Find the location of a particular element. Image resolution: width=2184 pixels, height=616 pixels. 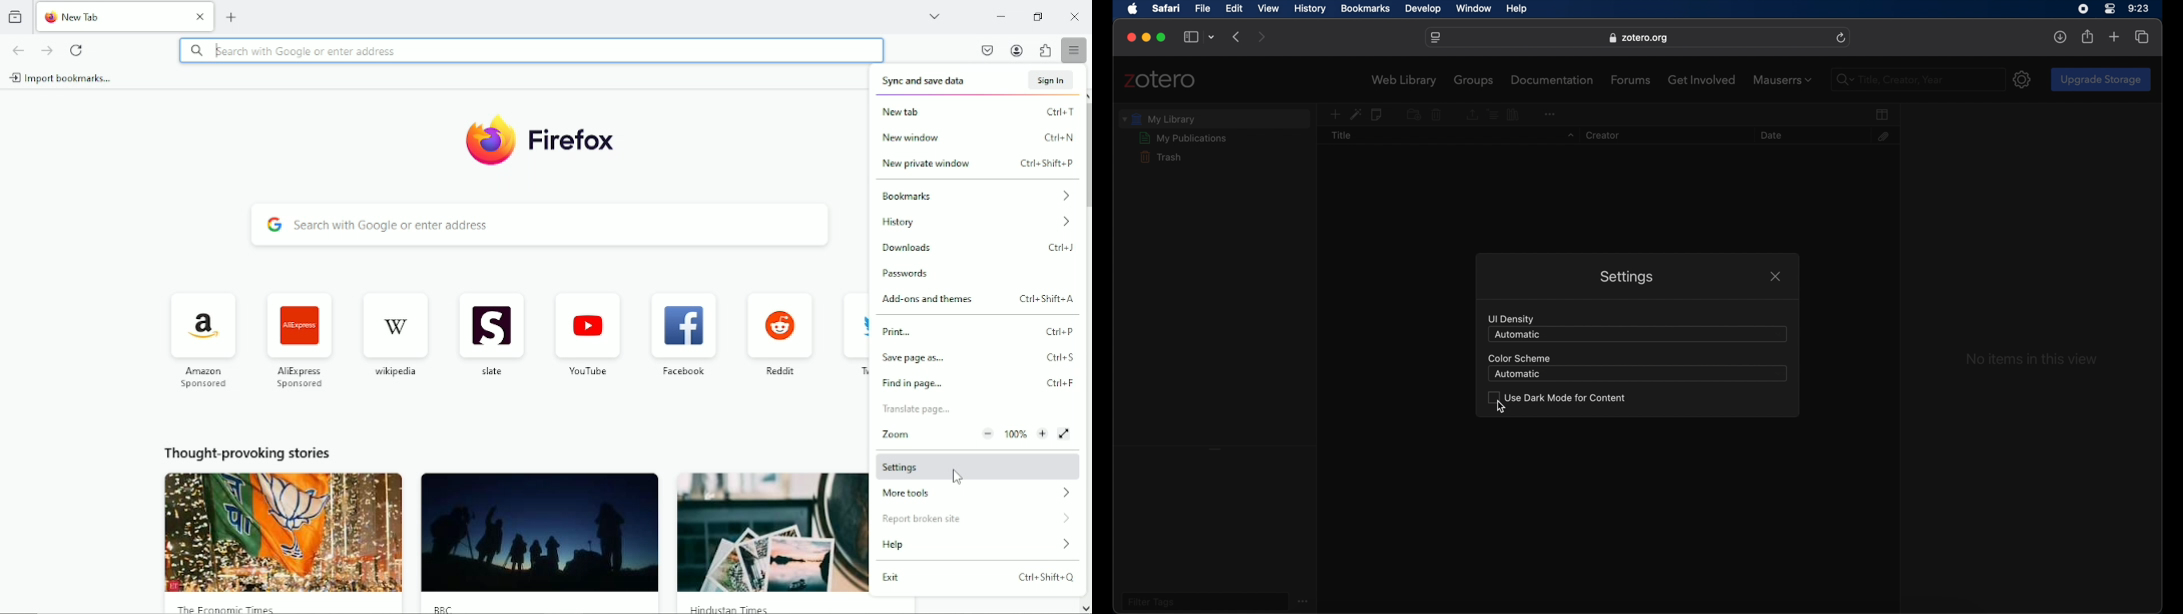

New private window  Ctrl+Shift+P is located at coordinates (976, 164).